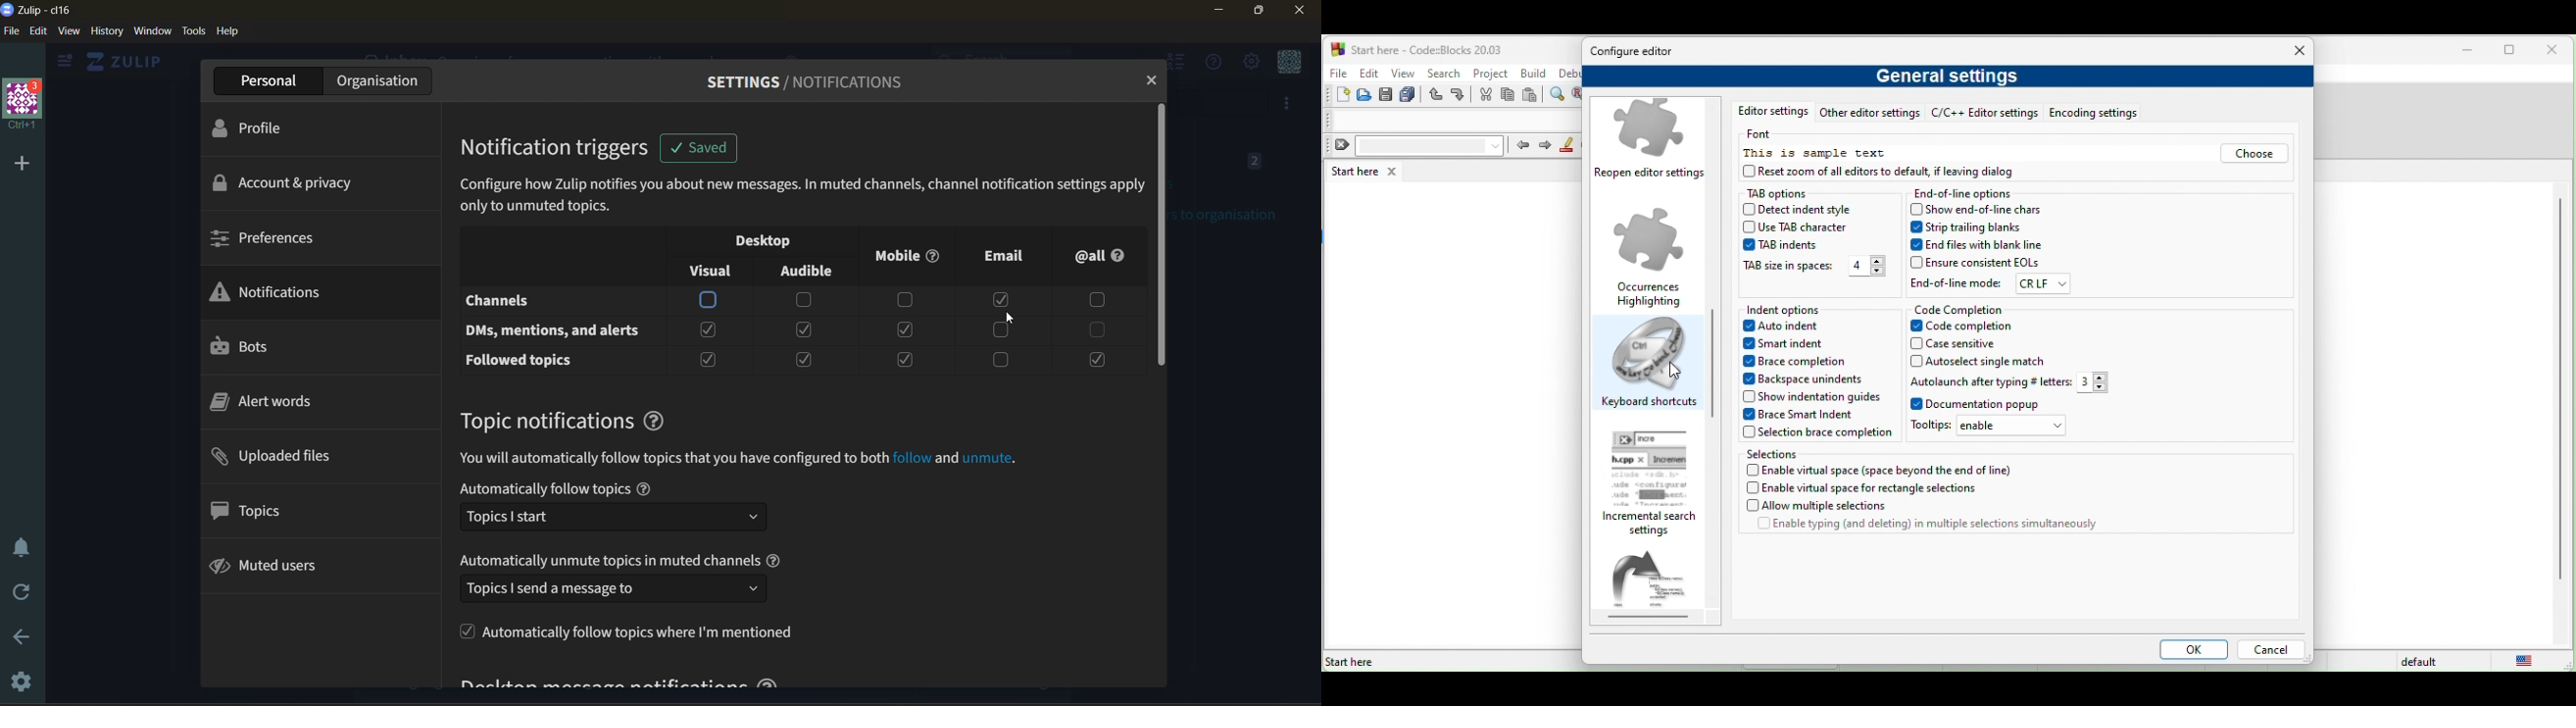 This screenshot has height=728, width=2576. Describe the element at coordinates (152, 30) in the screenshot. I see `window` at that location.